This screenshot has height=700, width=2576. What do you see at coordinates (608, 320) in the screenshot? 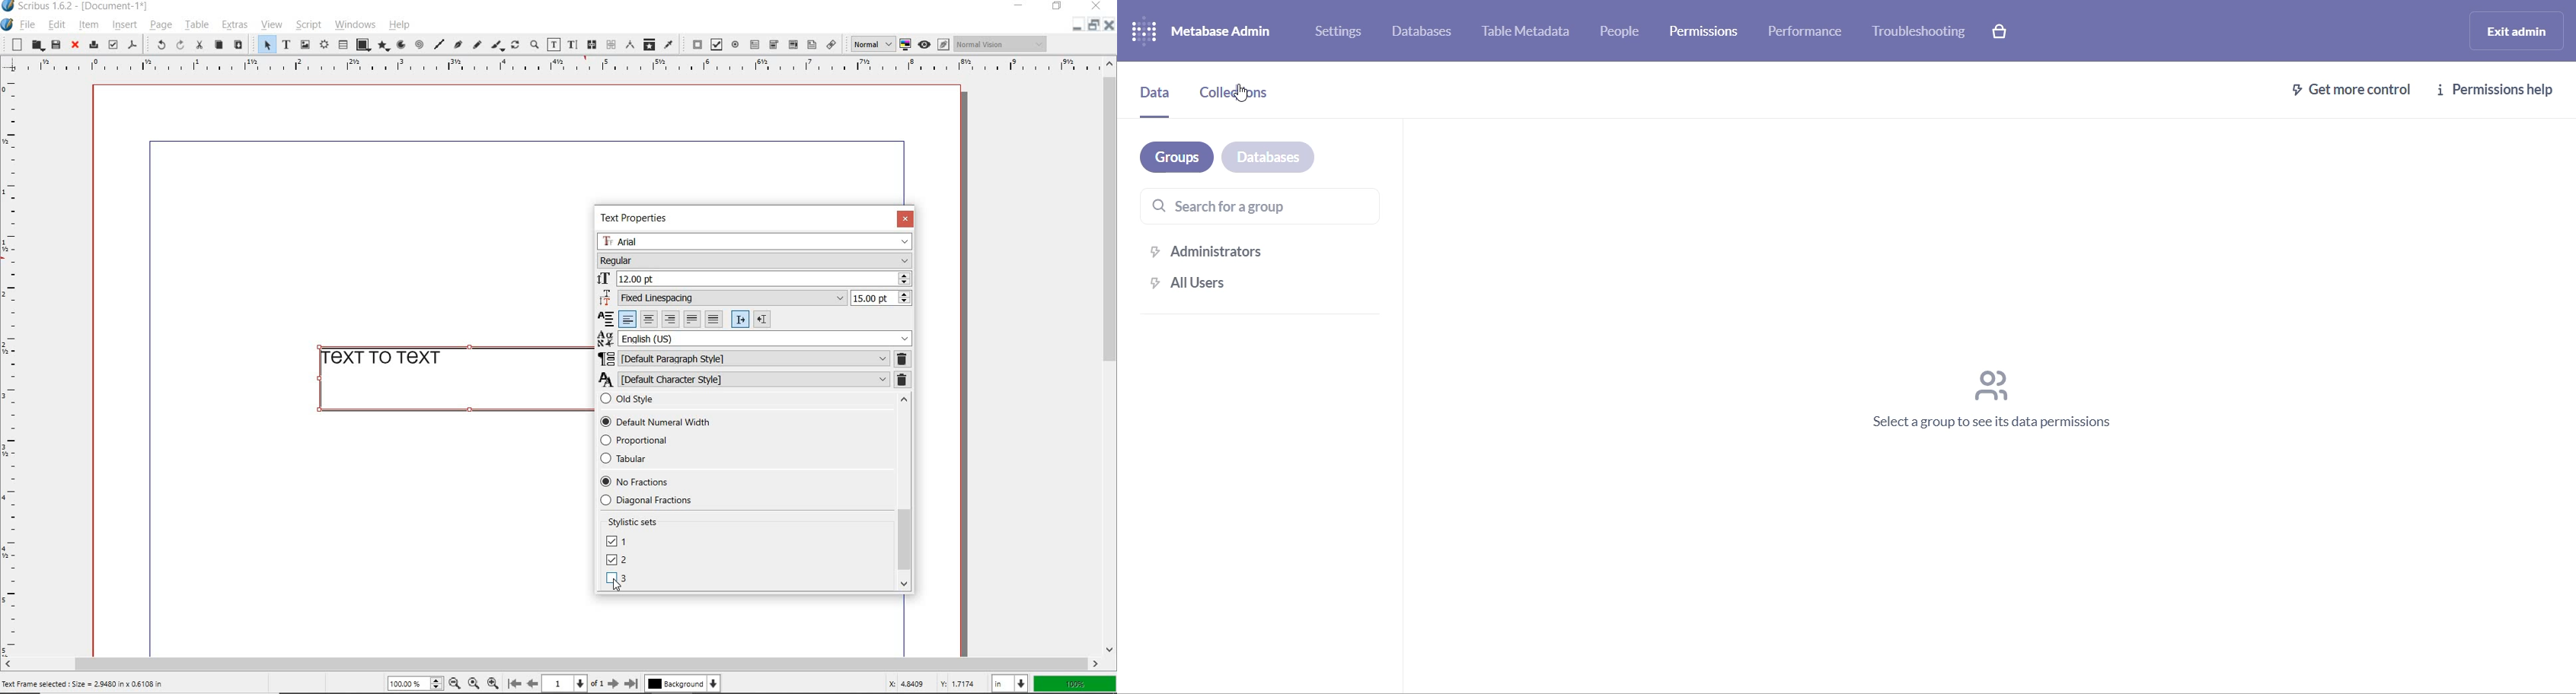
I see `Alignment` at bounding box center [608, 320].